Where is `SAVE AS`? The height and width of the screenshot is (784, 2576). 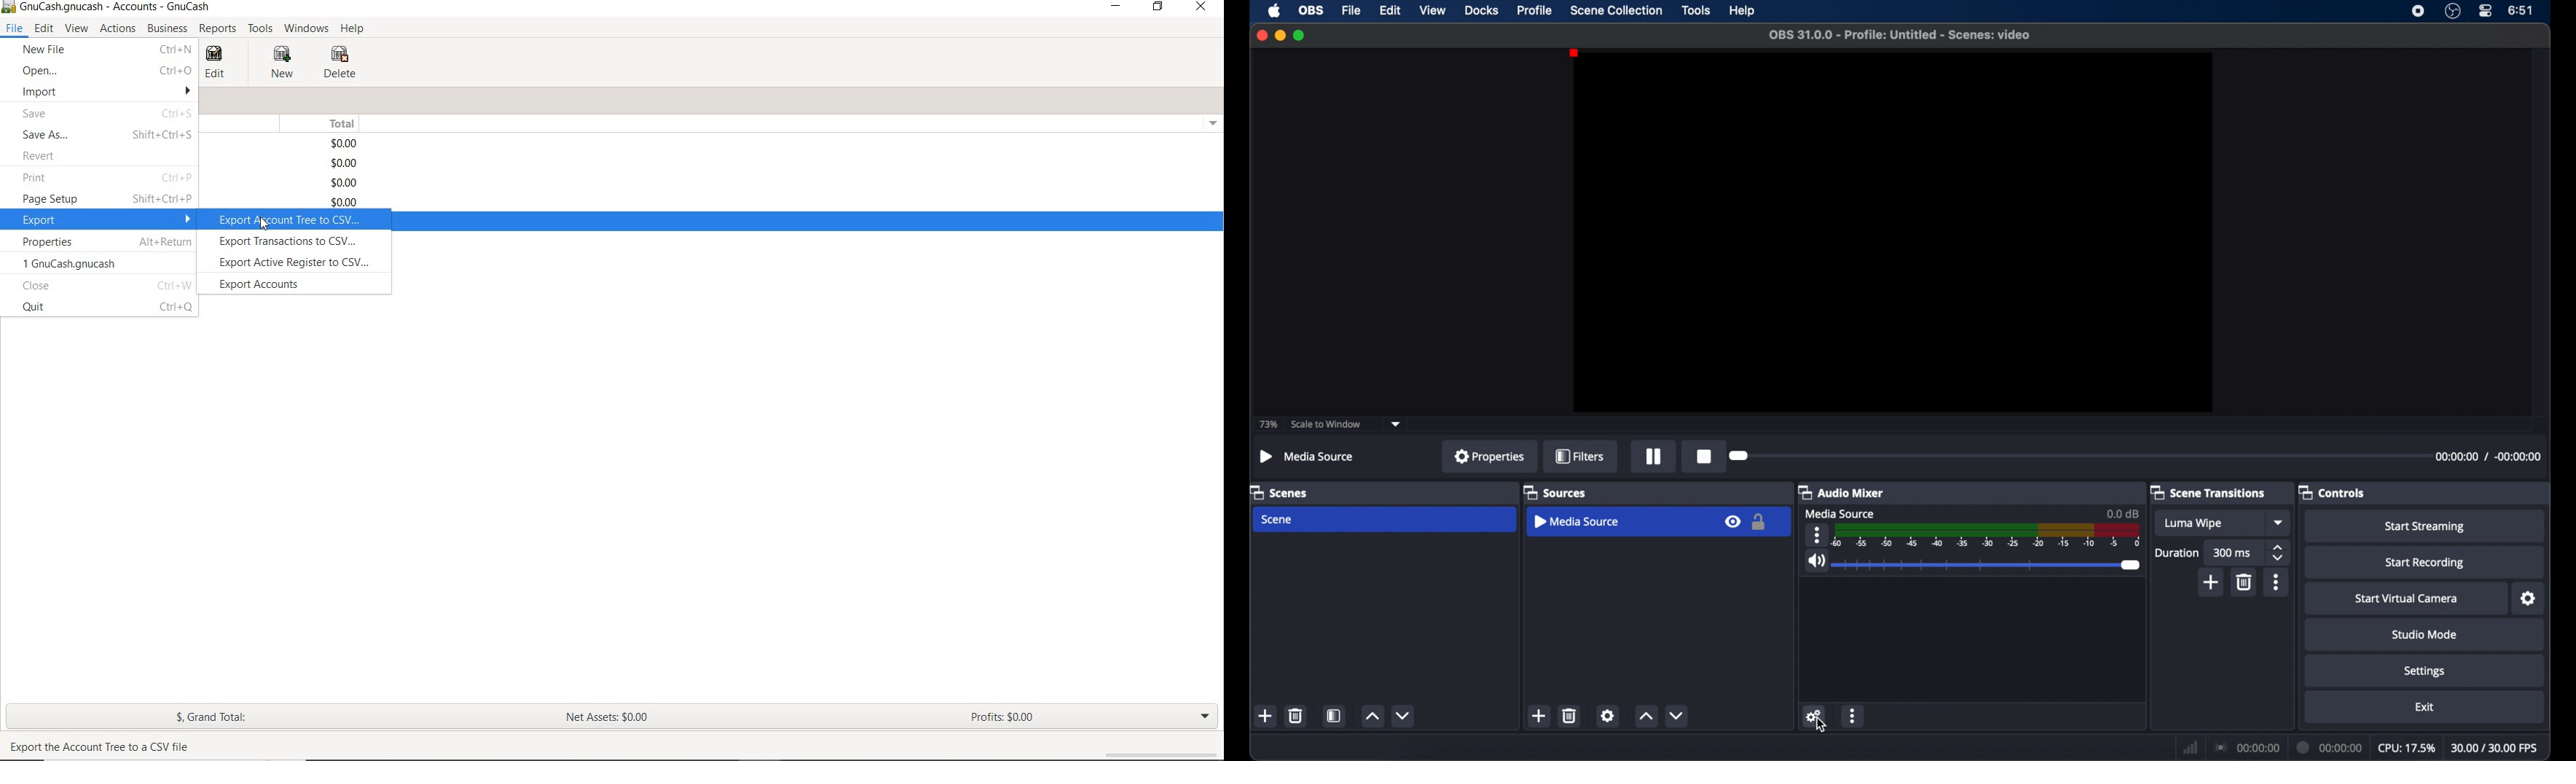
SAVE AS is located at coordinates (44, 134).